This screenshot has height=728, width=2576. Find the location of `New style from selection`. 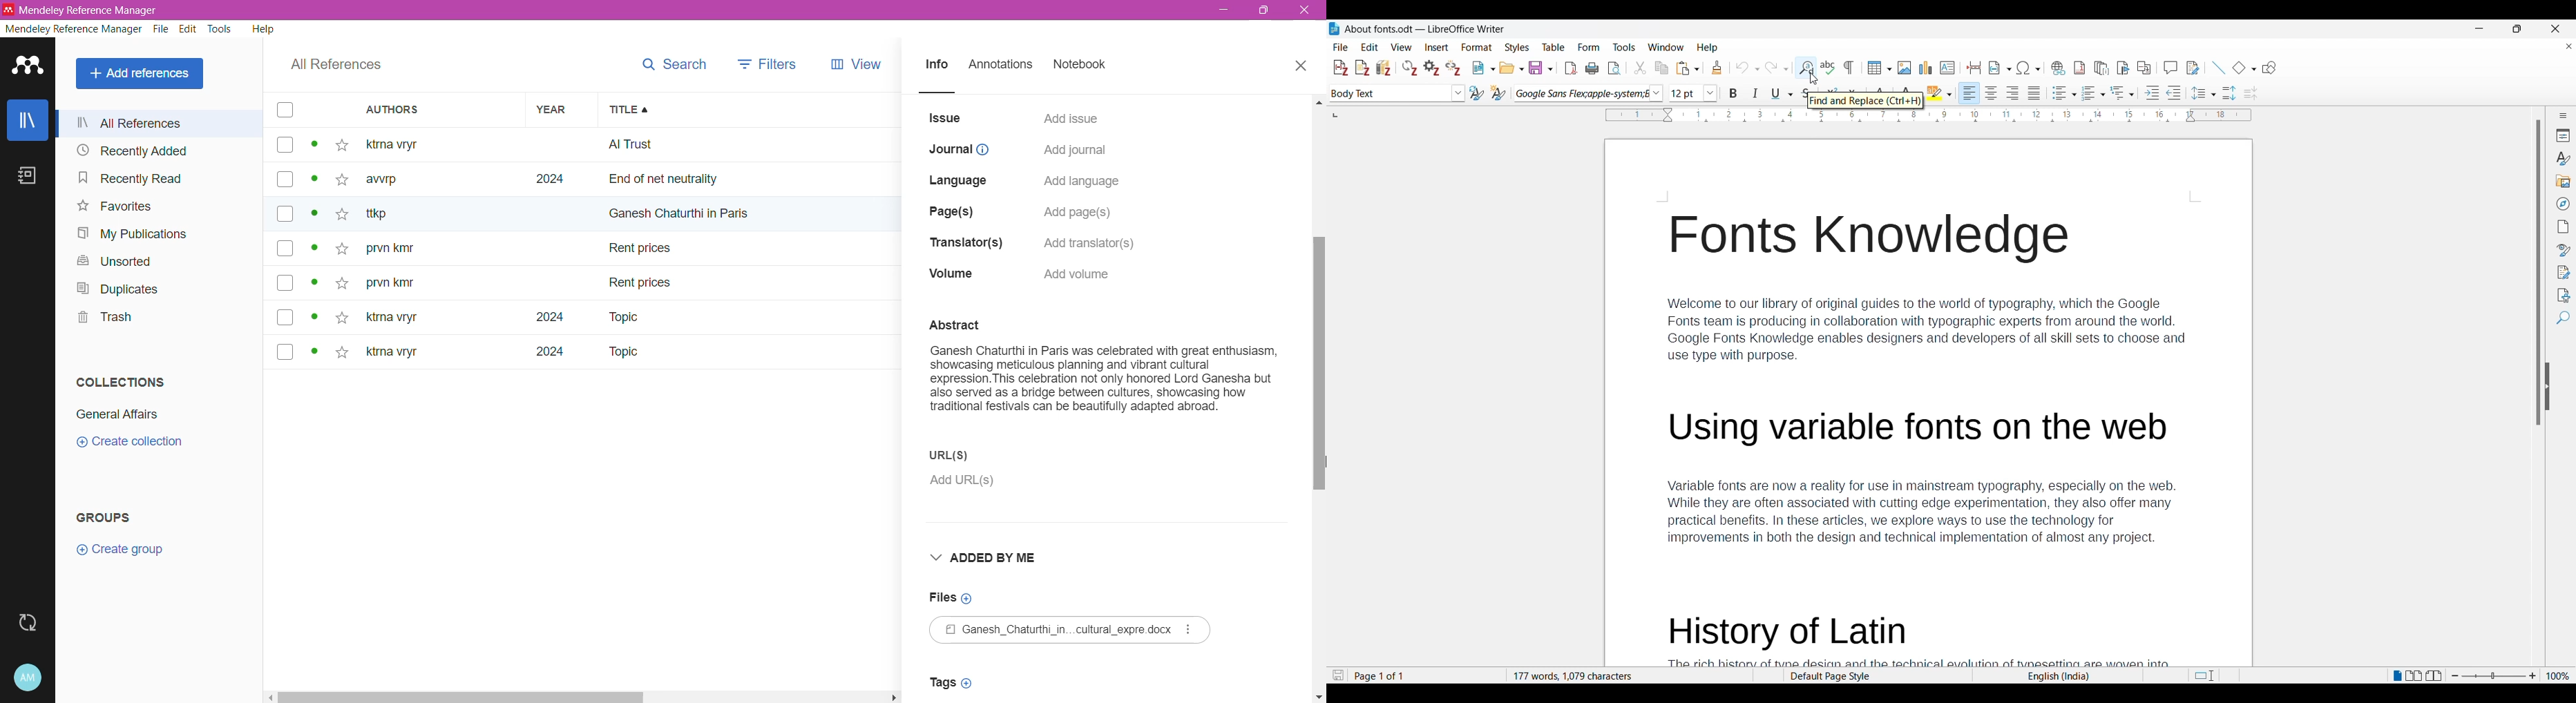

New style from selection is located at coordinates (1499, 93).